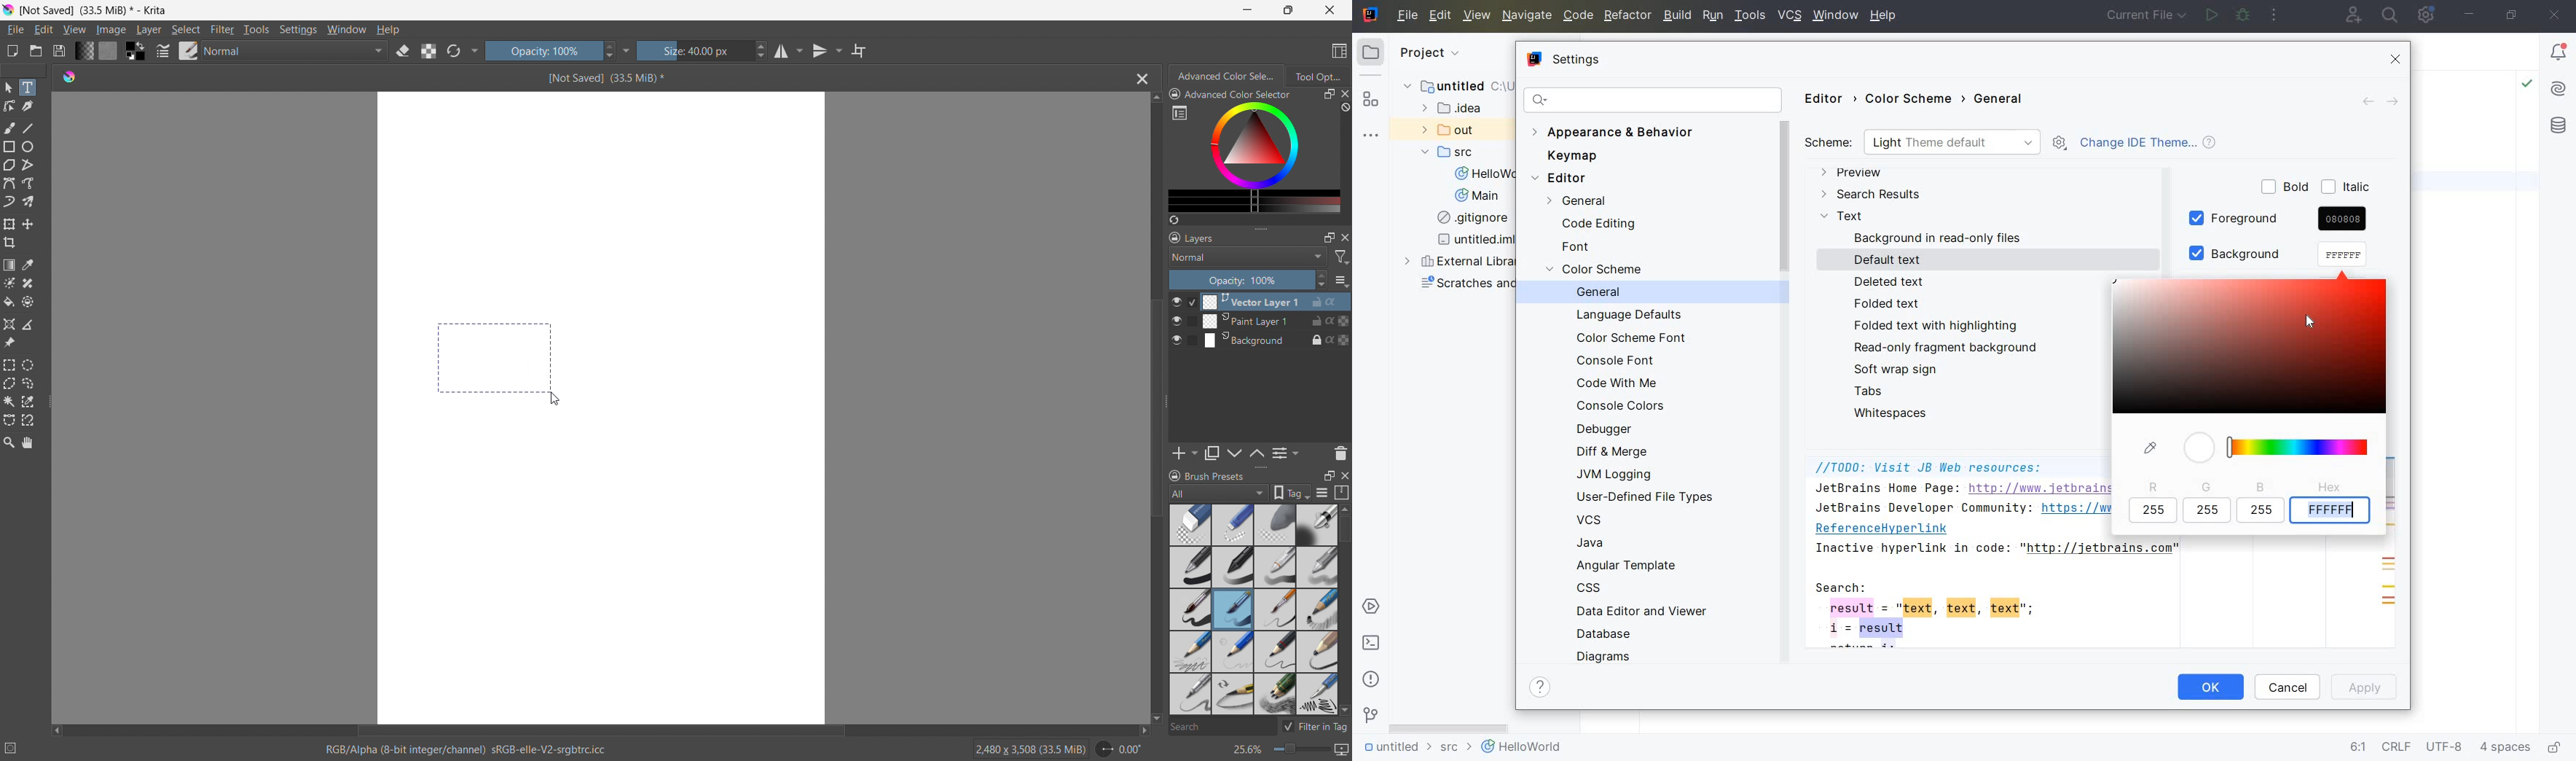  What do you see at coordinates (149, 30) in the screenshot?
I see `layer` at bounding box center [149, 30].